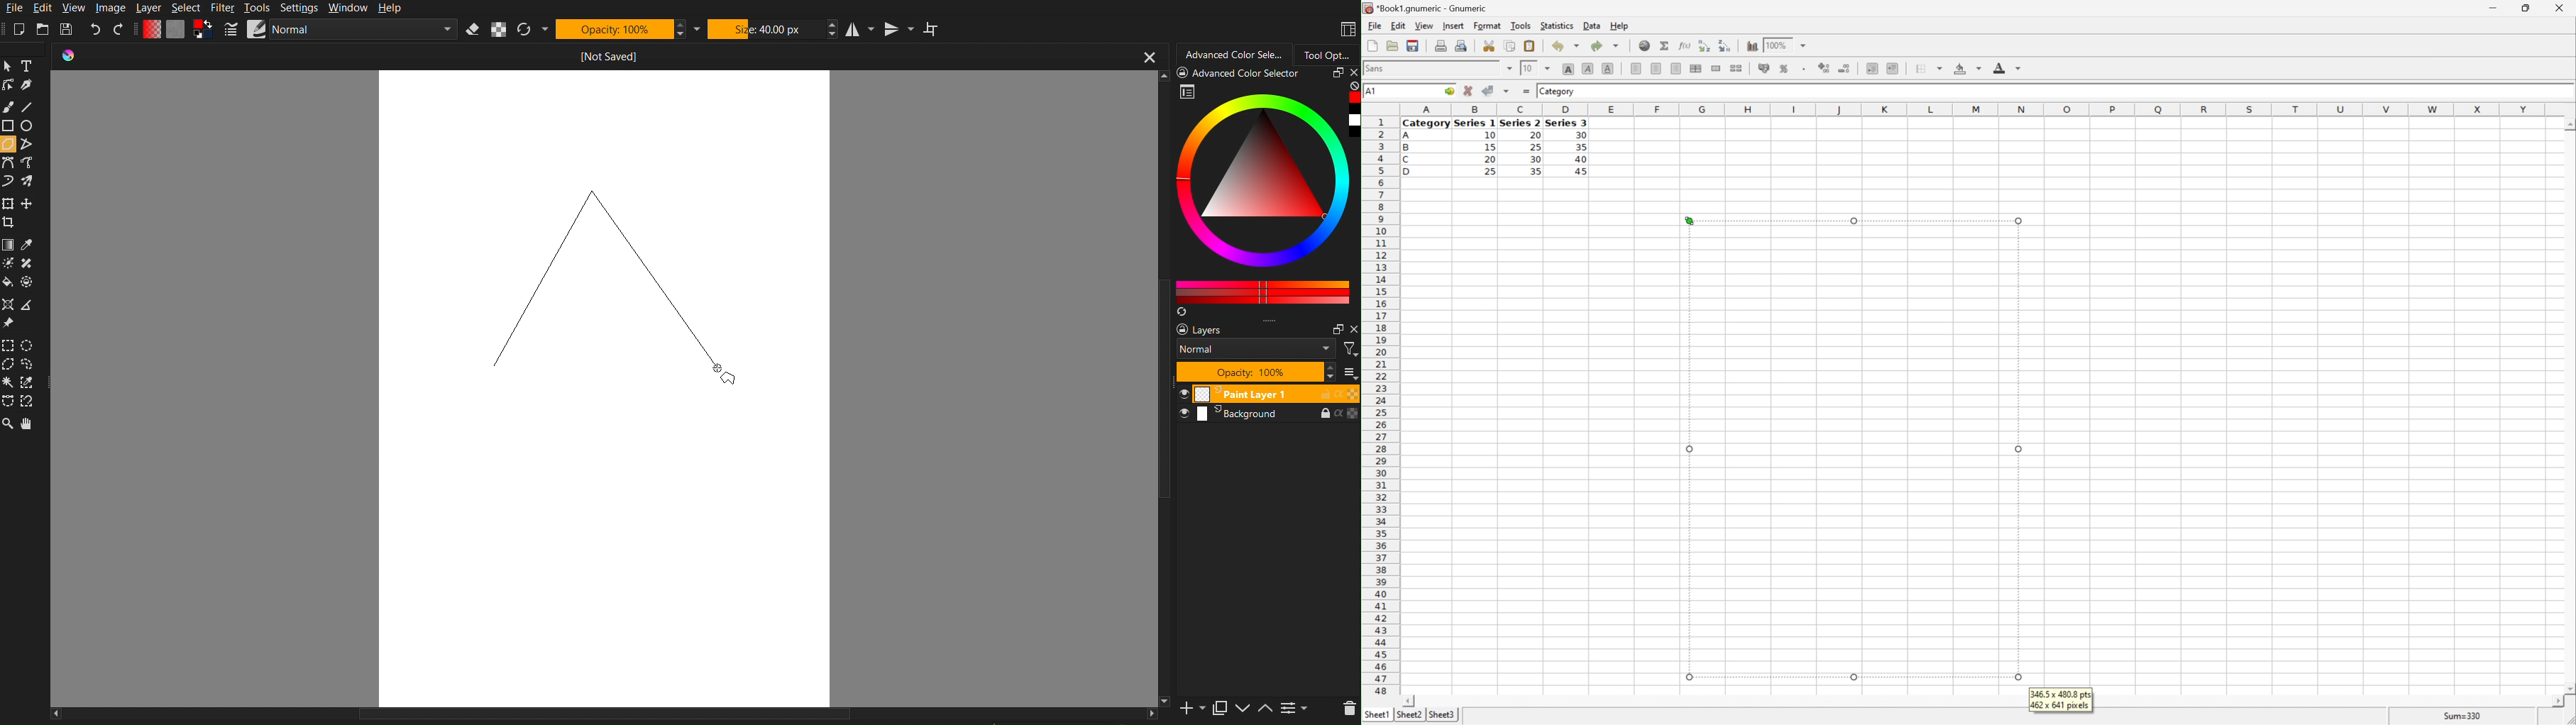 The image size is (2576, 728). Describe the element at coordinates (9, 163) in the screenshot. I see `bezier Curve Tools` at that location.